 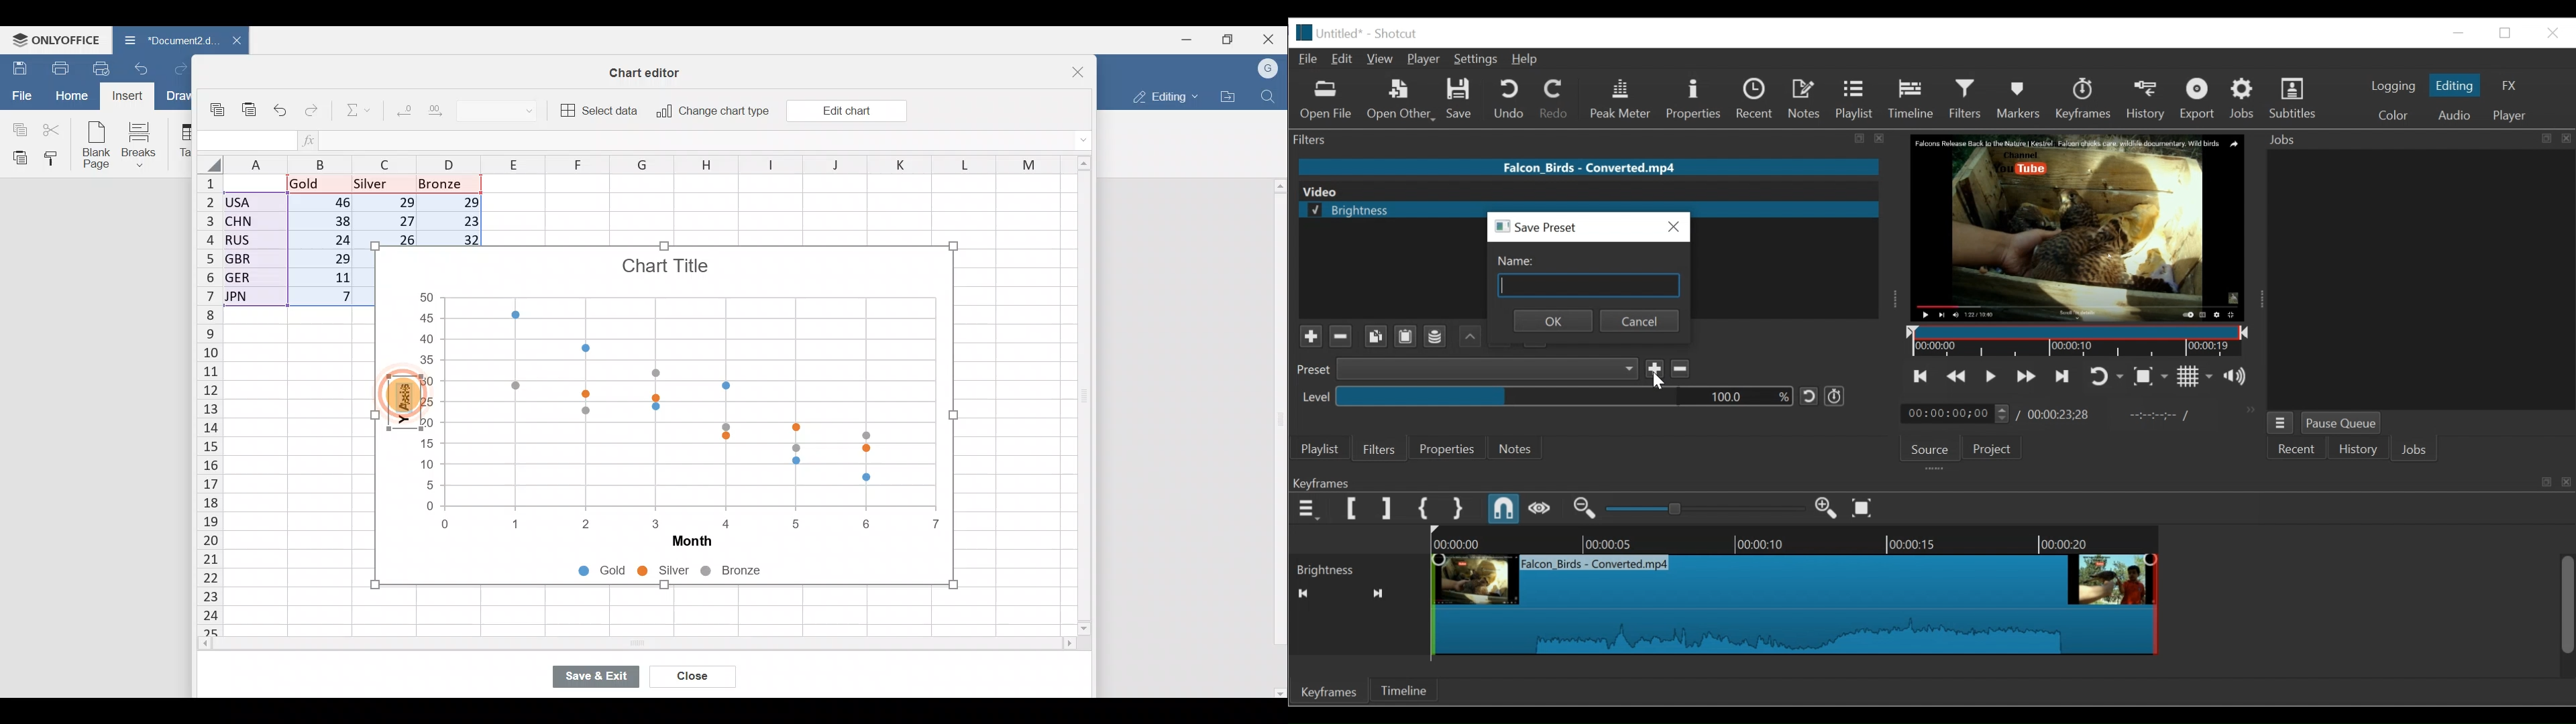 I want to click on Zoom keyframe out, so click(x=1585, y=509).